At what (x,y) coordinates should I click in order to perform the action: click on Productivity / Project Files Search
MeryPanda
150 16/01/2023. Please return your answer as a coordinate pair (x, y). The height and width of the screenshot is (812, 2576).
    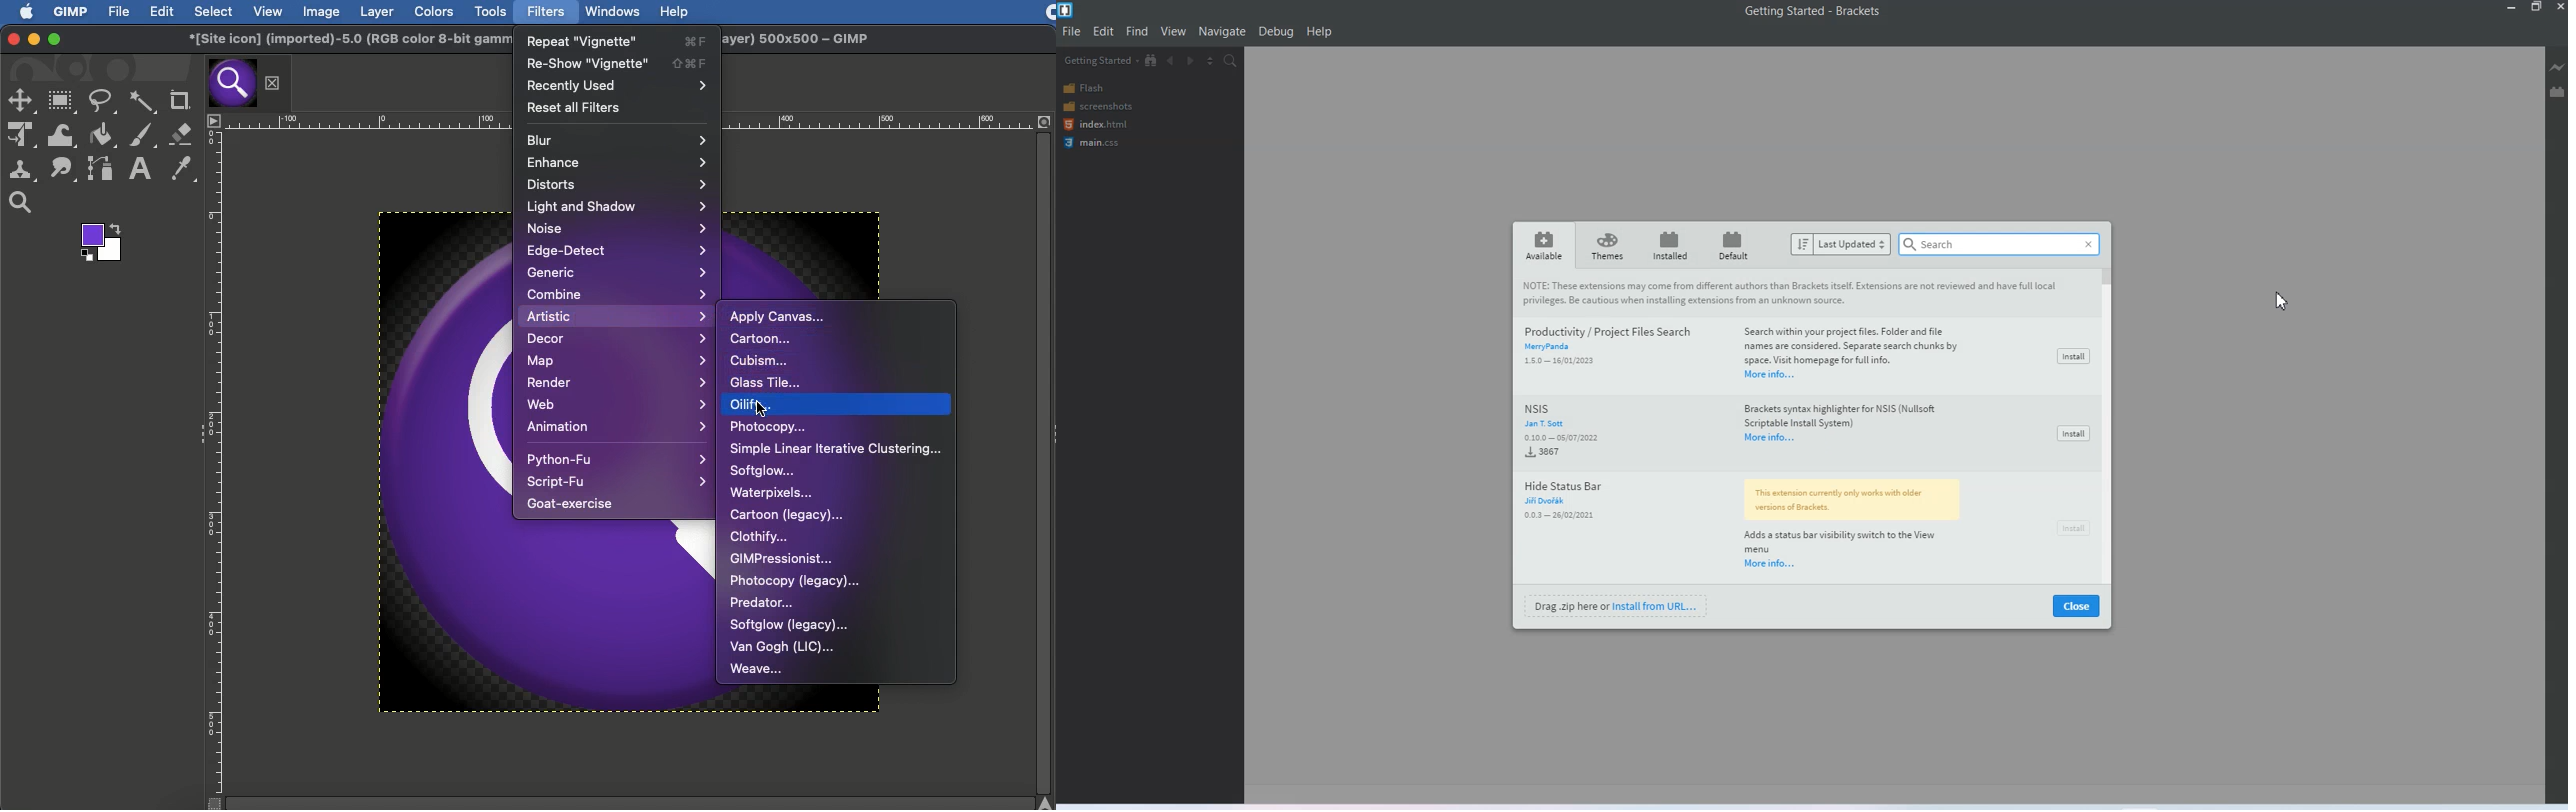
    Looking at the image, I should click on (1611, 346).